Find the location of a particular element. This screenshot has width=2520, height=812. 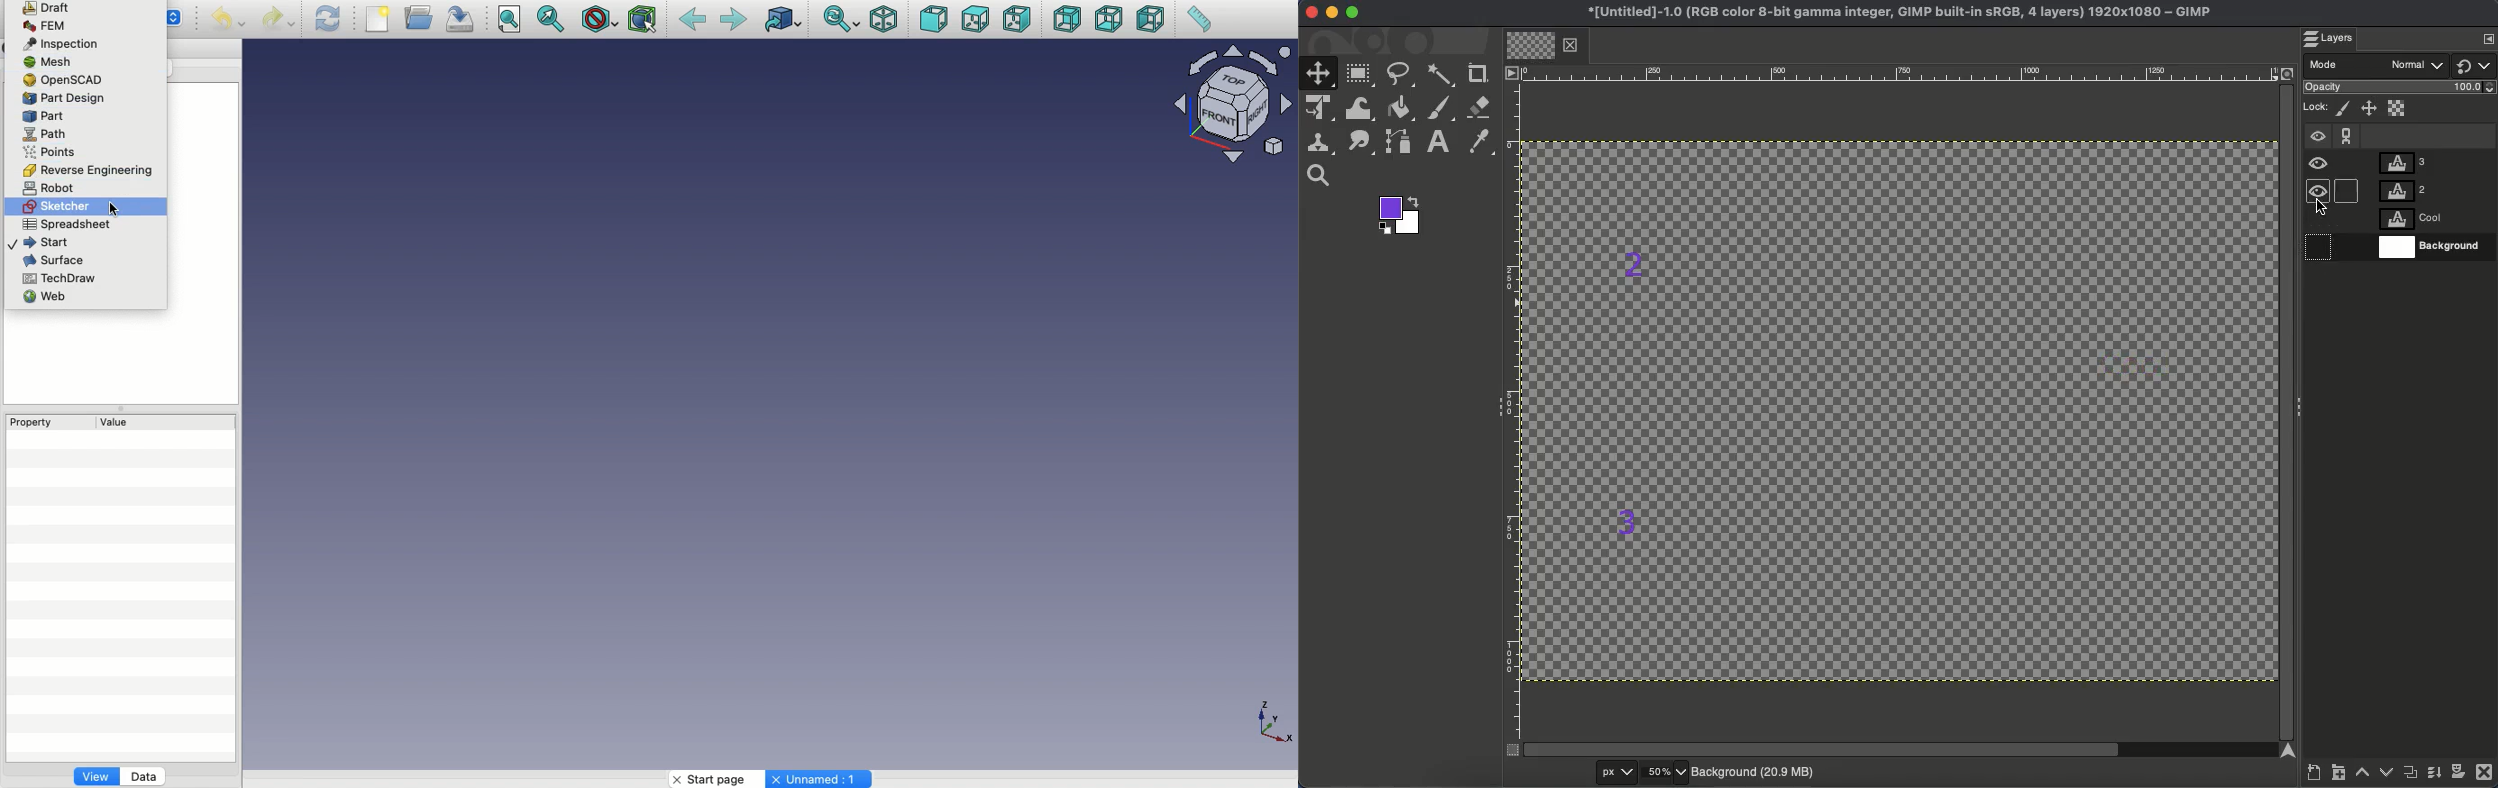

Sync view is located at coordinates (841, 19).